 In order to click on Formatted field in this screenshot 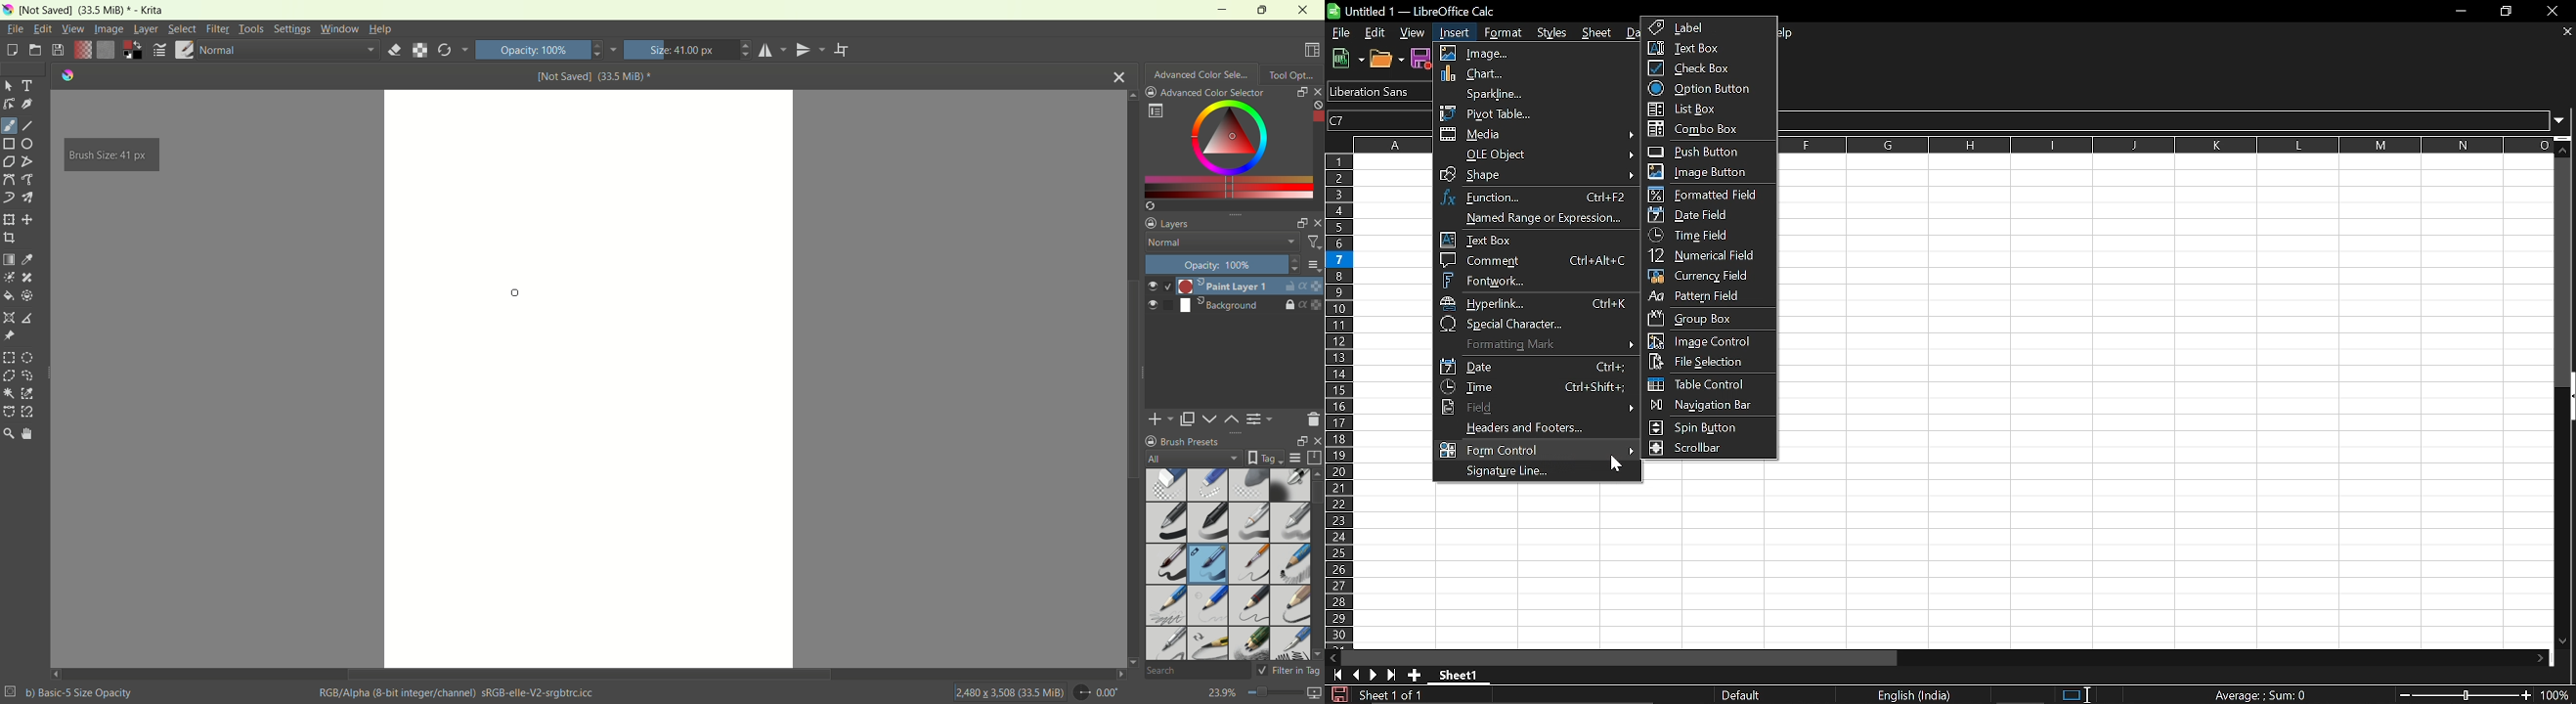, I will do `click(1706, 194)`.